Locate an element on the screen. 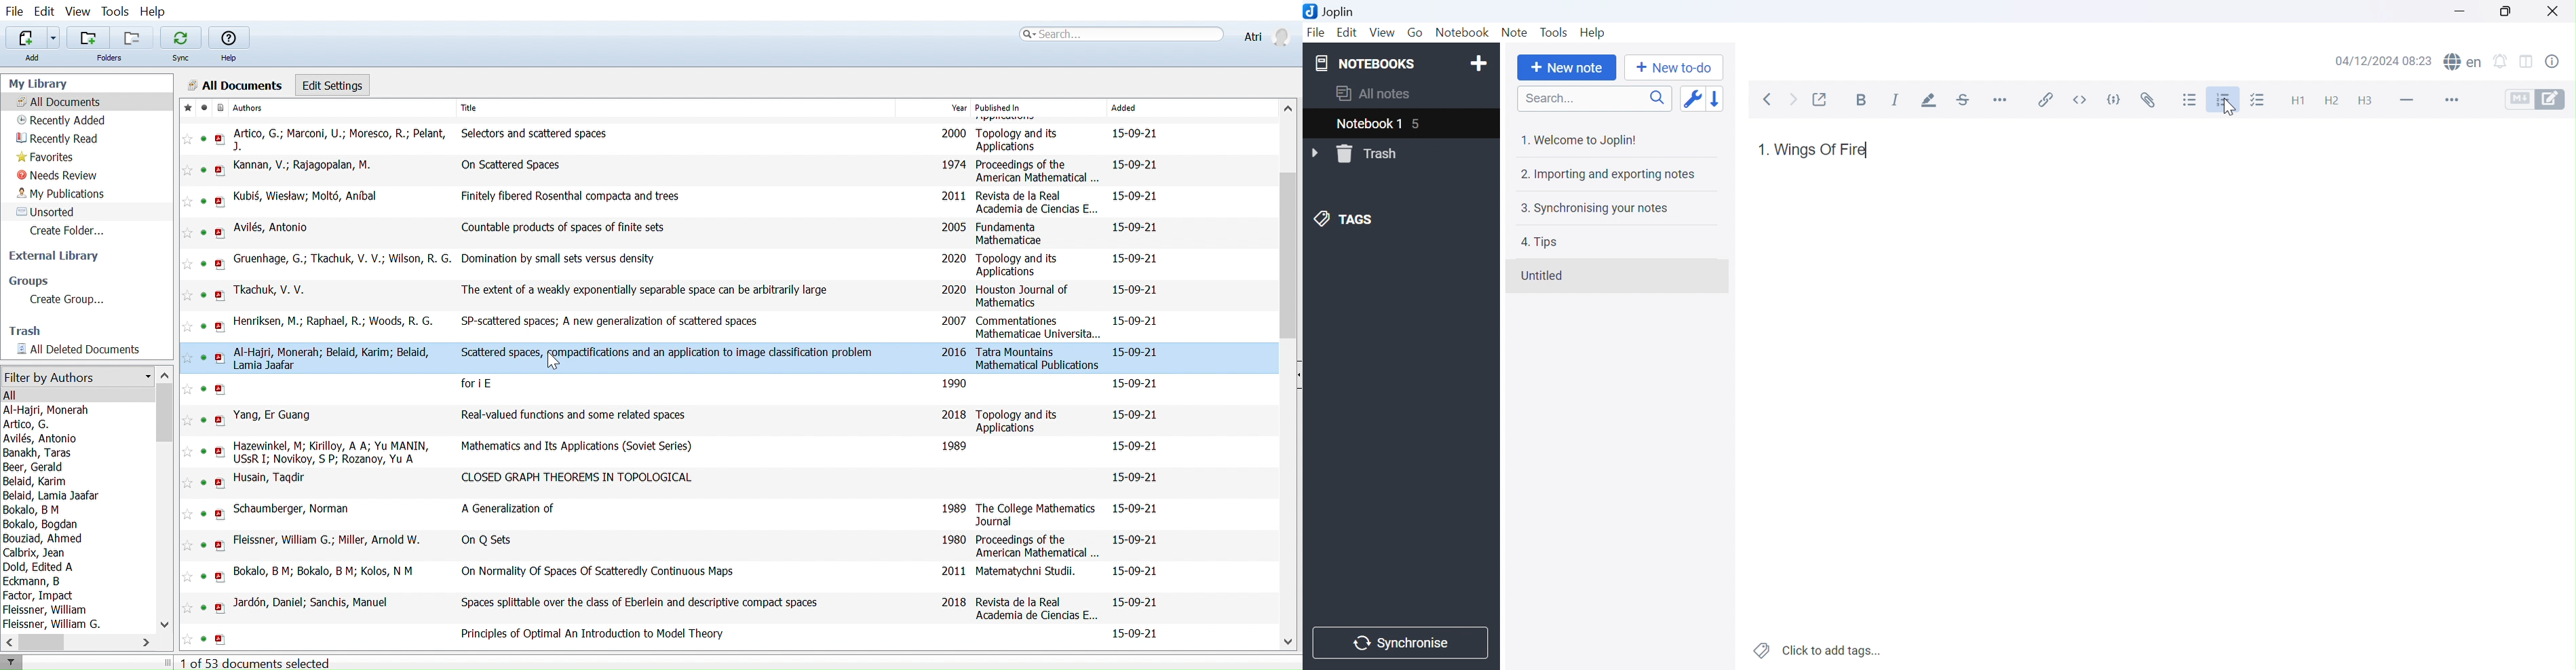 The height and width of the screenshot is (672, 2576). Move up in all files is located at coordinates (1288, 109).